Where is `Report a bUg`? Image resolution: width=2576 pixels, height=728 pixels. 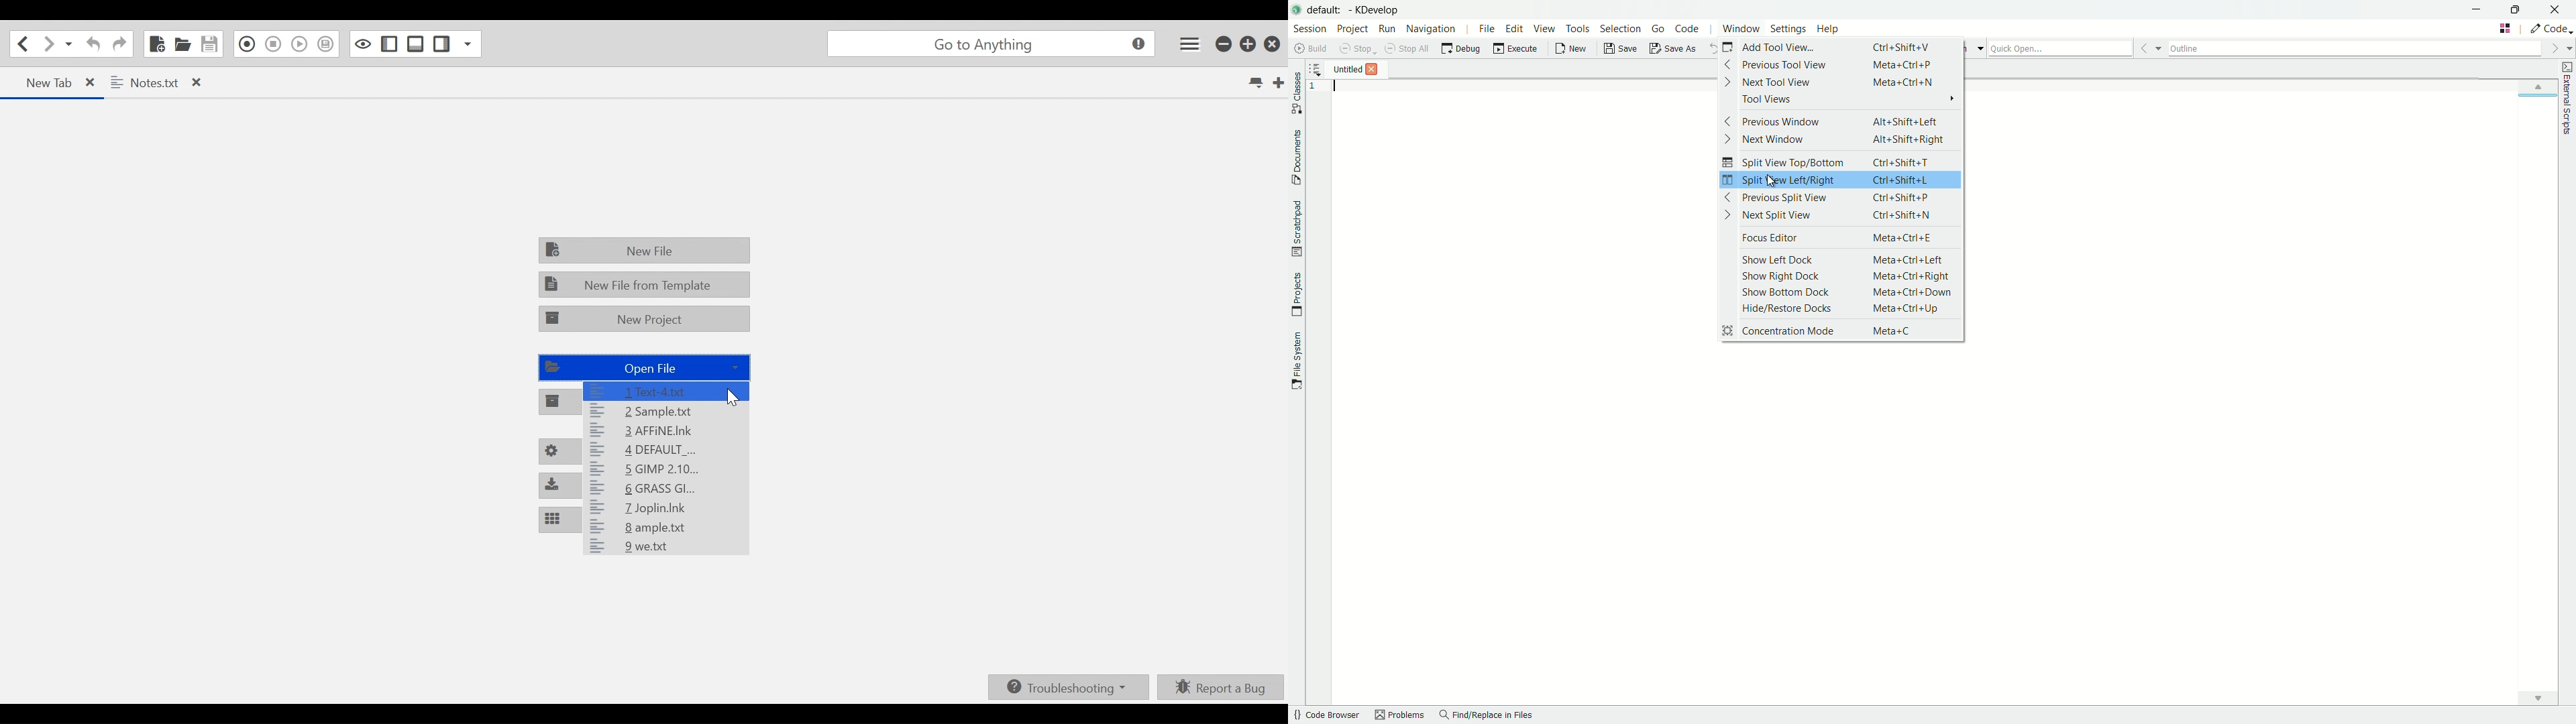 Report a bUg is located at coordinates (1221, 687).